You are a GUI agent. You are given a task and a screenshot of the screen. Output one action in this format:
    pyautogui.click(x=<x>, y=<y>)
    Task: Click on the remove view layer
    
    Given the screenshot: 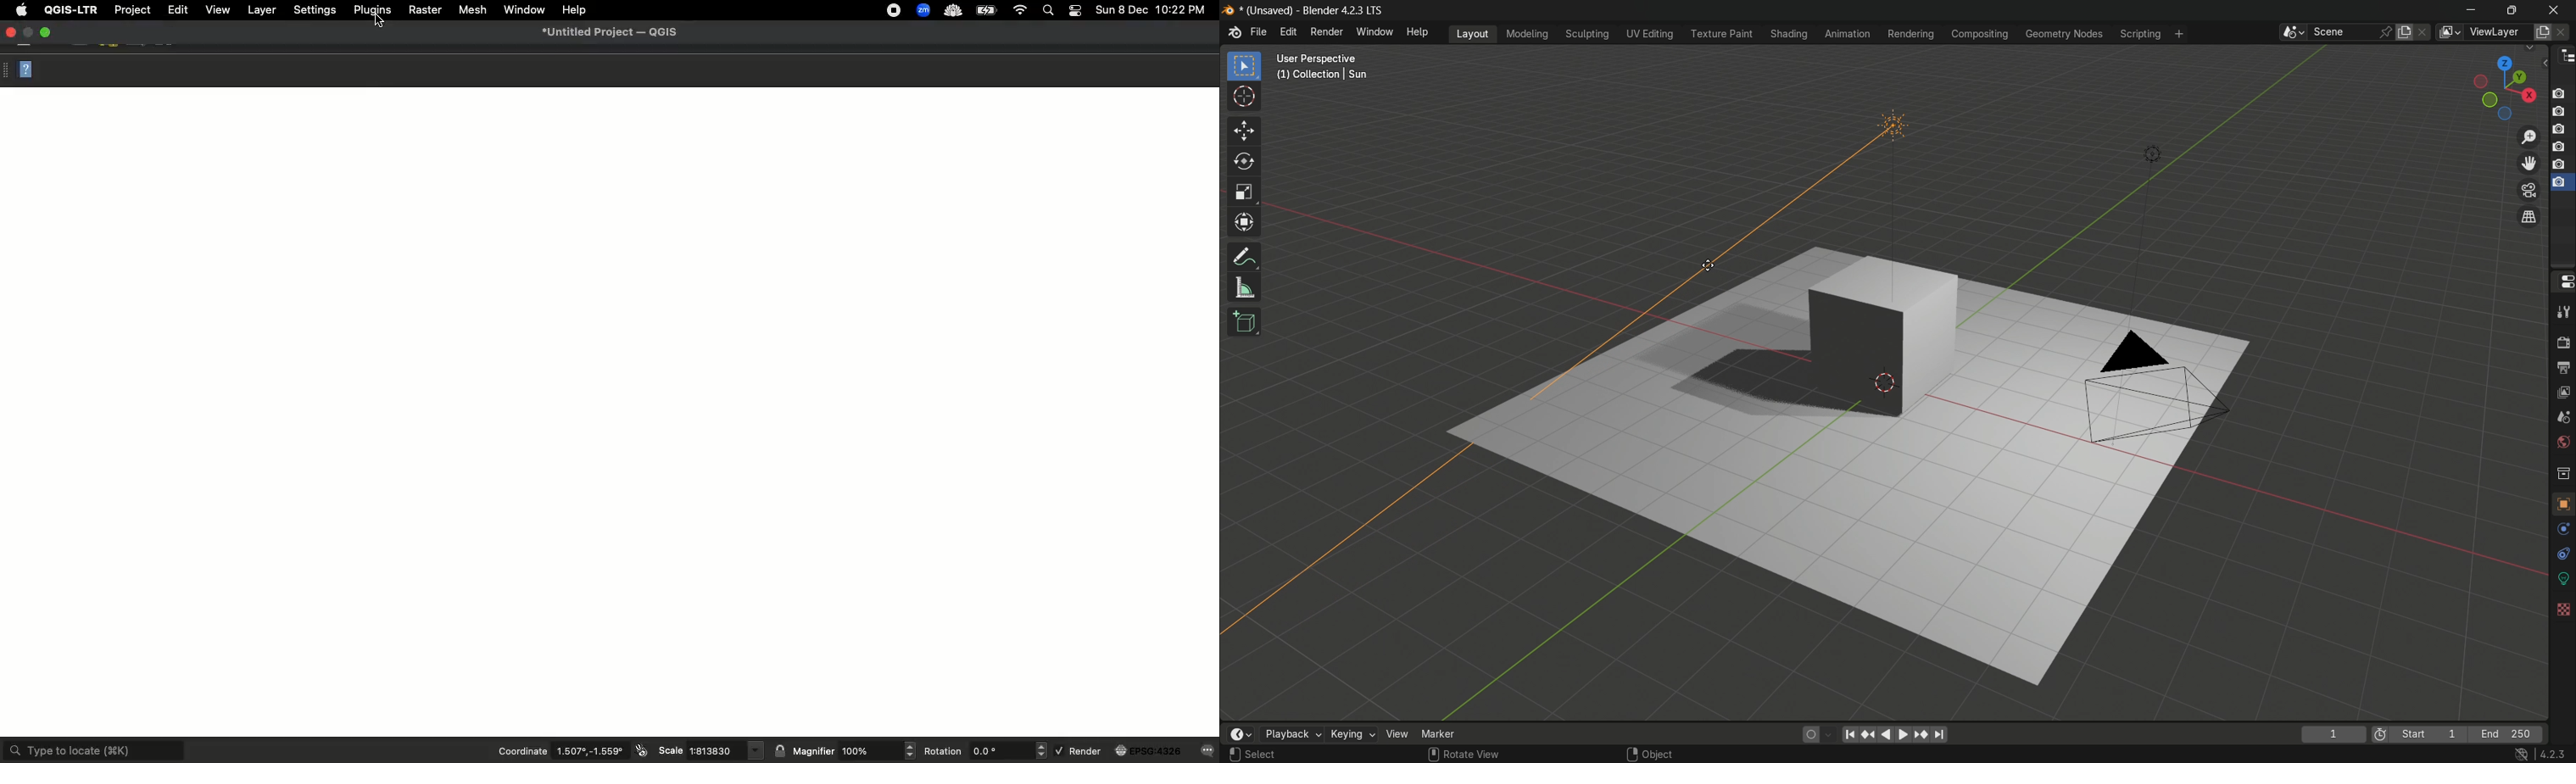 What is the action you would take?
    pyautogui.click(x=2565, y=32)
    